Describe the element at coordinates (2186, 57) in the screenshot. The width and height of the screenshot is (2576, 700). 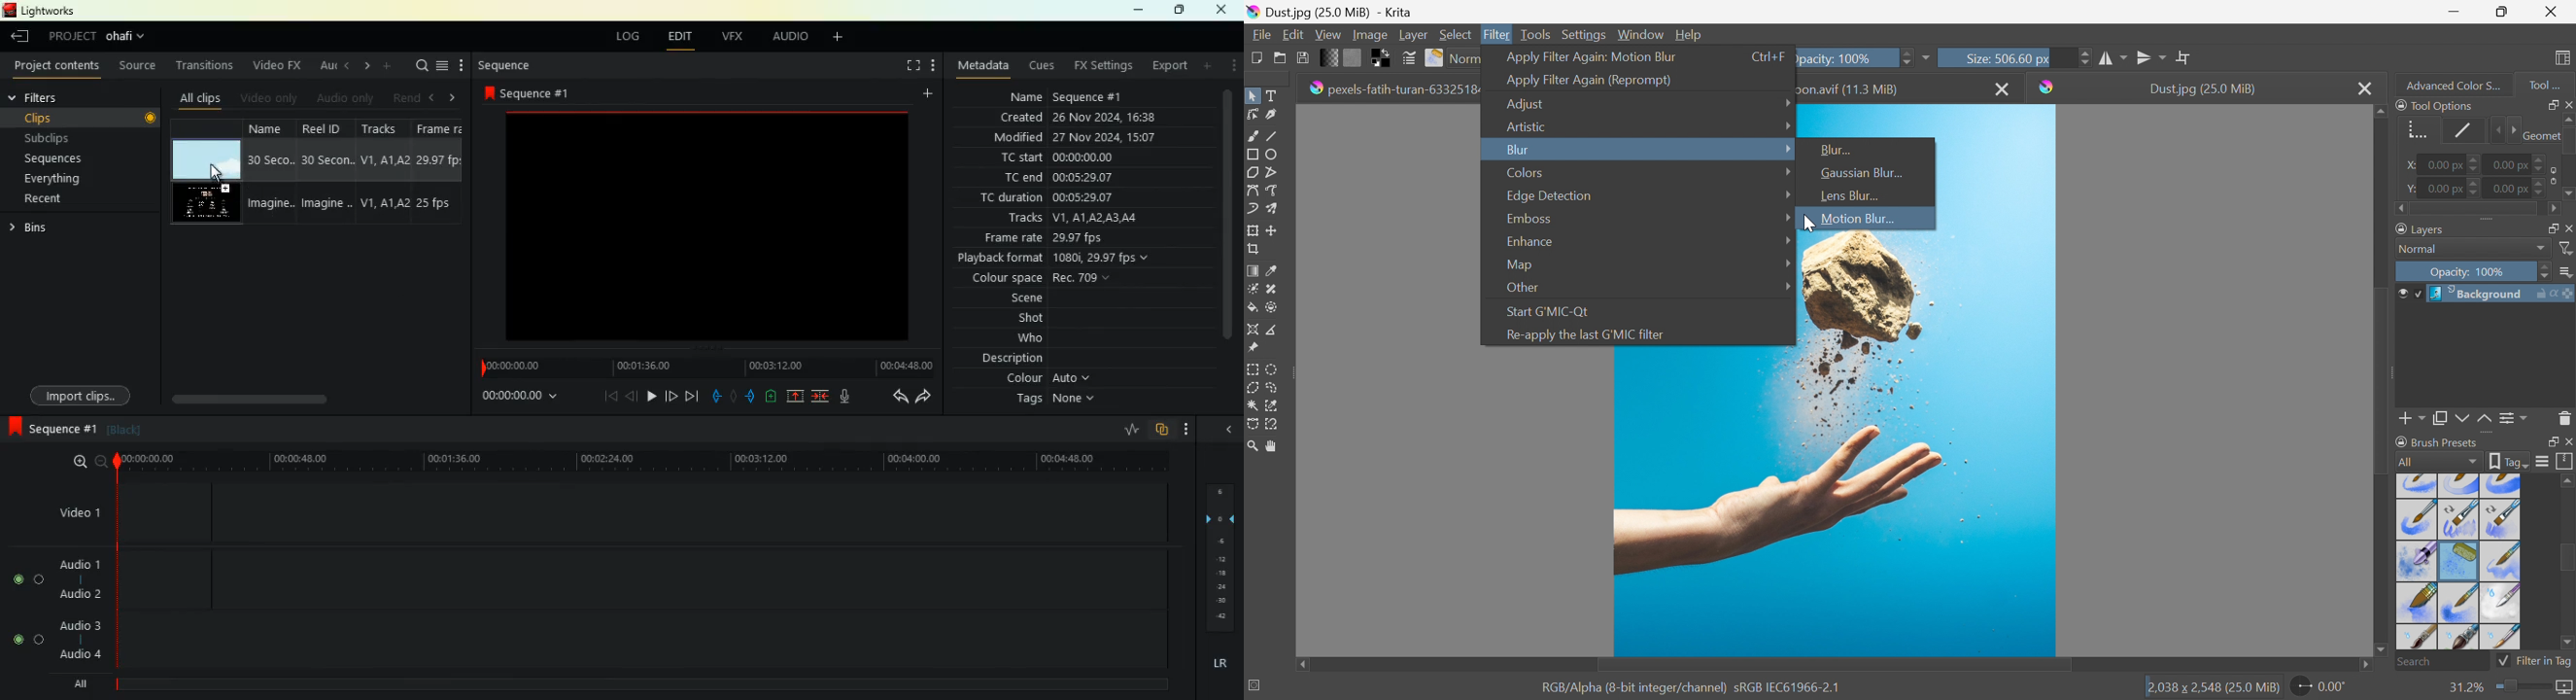
I see `Wrap around mode` at that location.